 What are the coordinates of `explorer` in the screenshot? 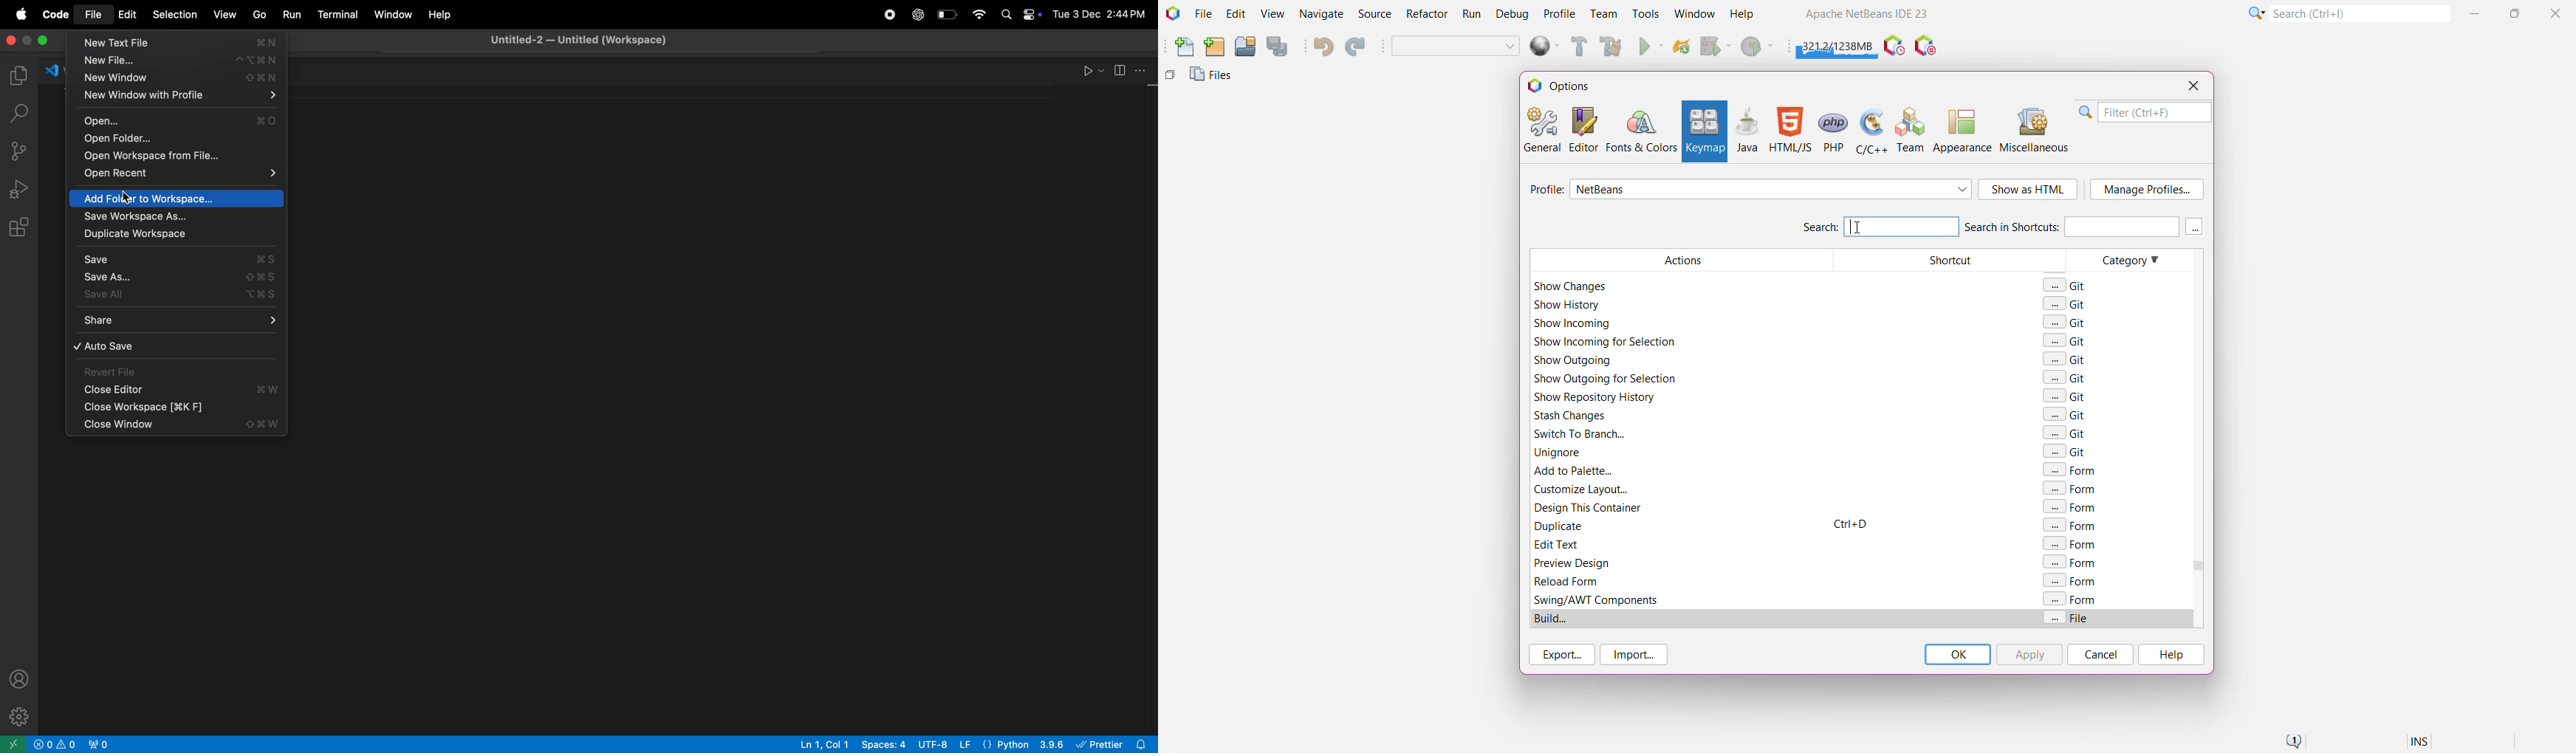 It's located at (20, 72).